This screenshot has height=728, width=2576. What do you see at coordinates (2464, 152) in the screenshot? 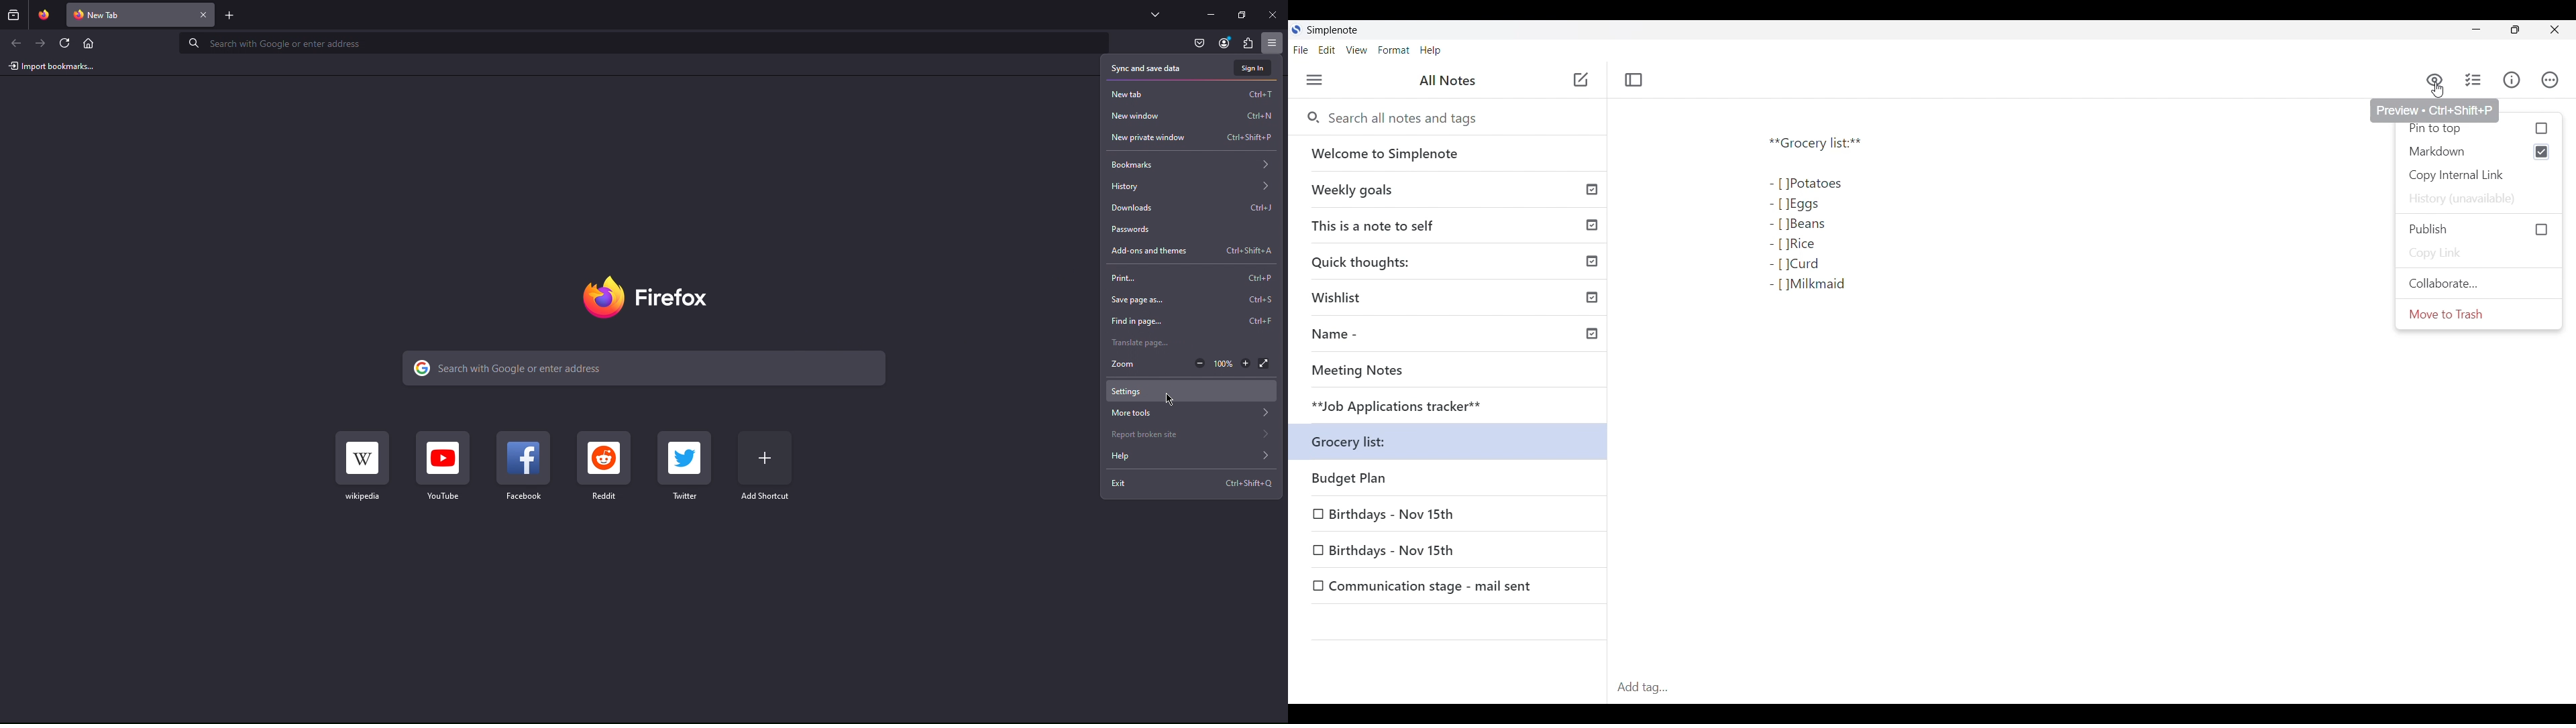
I see `Markdown` at bounding box center [2464, 152].